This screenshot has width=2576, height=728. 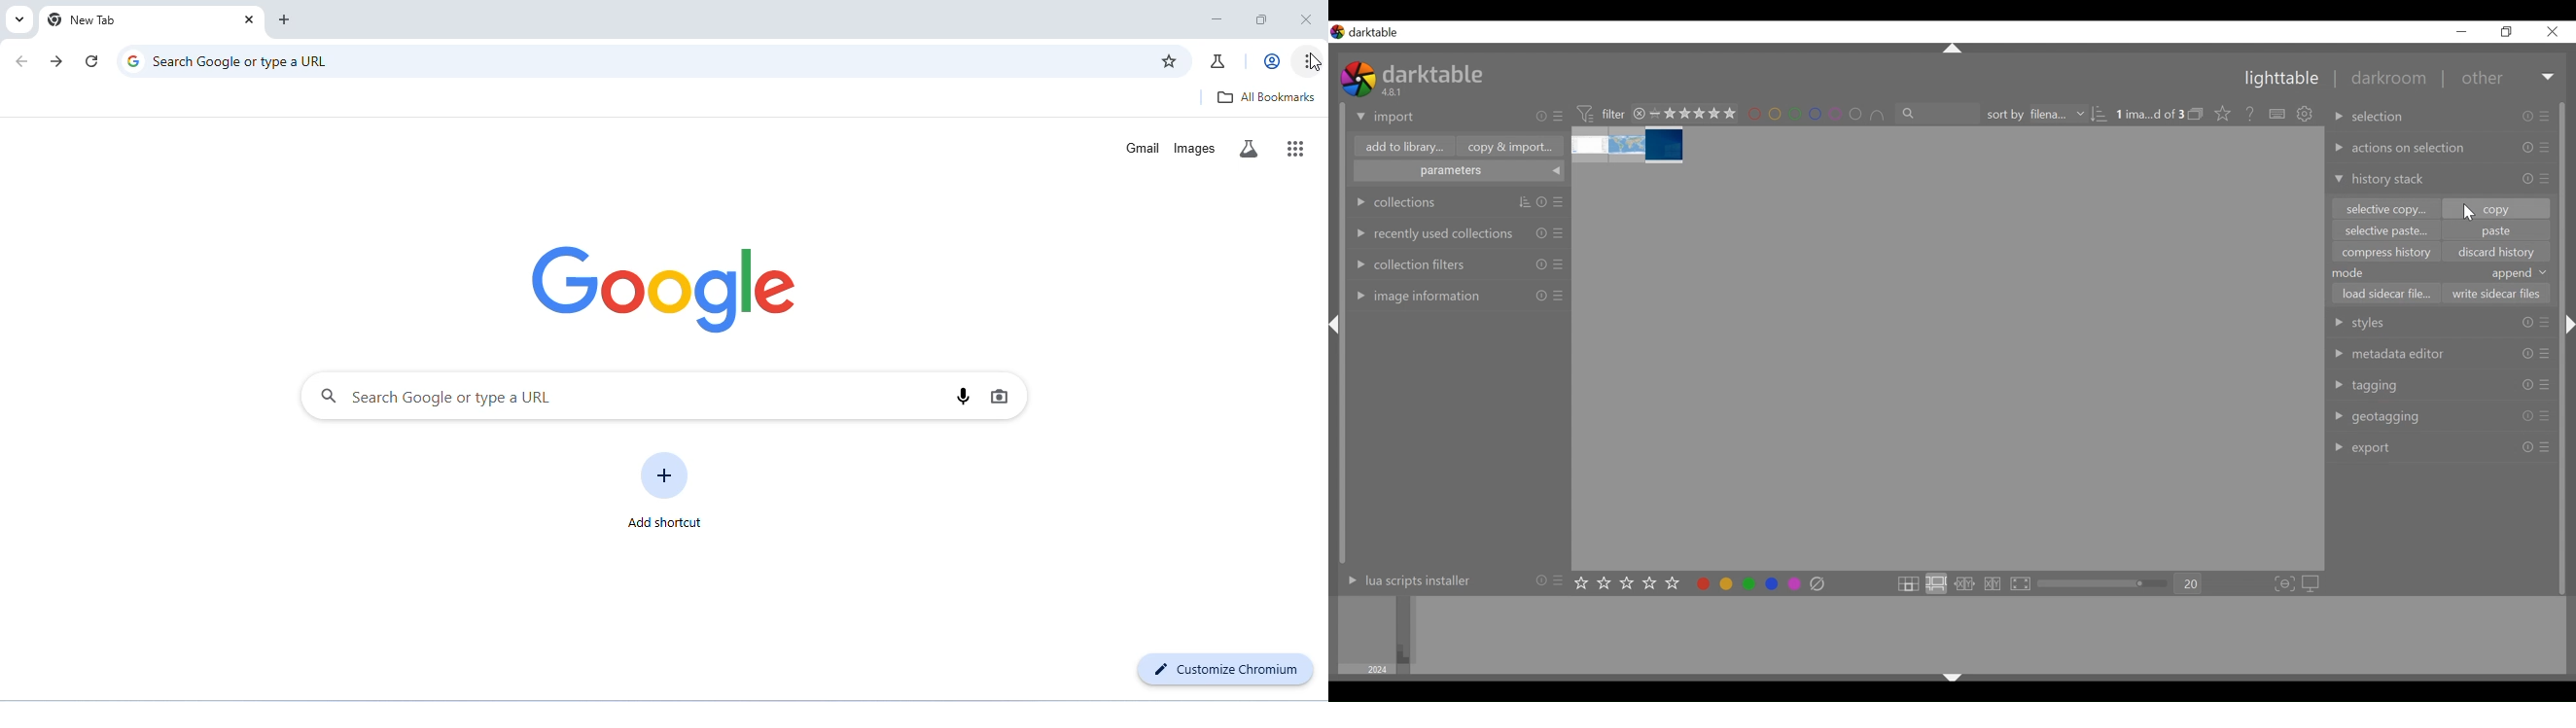 What do you see at coordinates (1965, 584) in the screenshot?
I see `click to enter culling layout in fixed mode` at bounding box center [1965, 584].